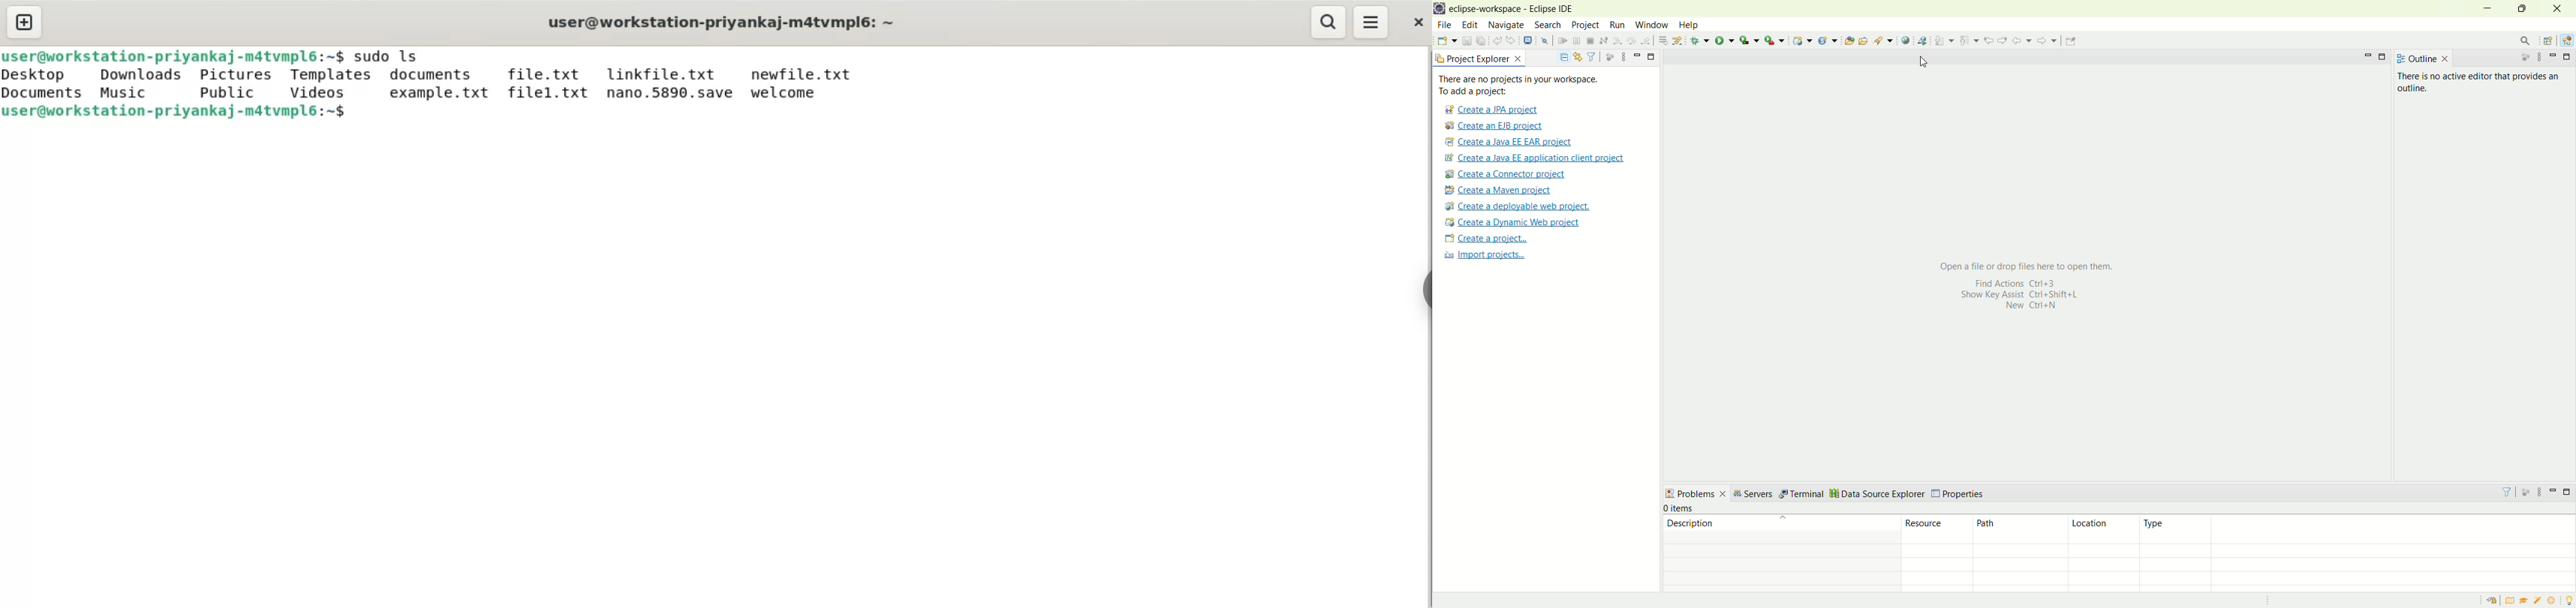 Image resolution: width=2576 pixels, height=616 pixels. I want to click on items, so click(1682, 509).